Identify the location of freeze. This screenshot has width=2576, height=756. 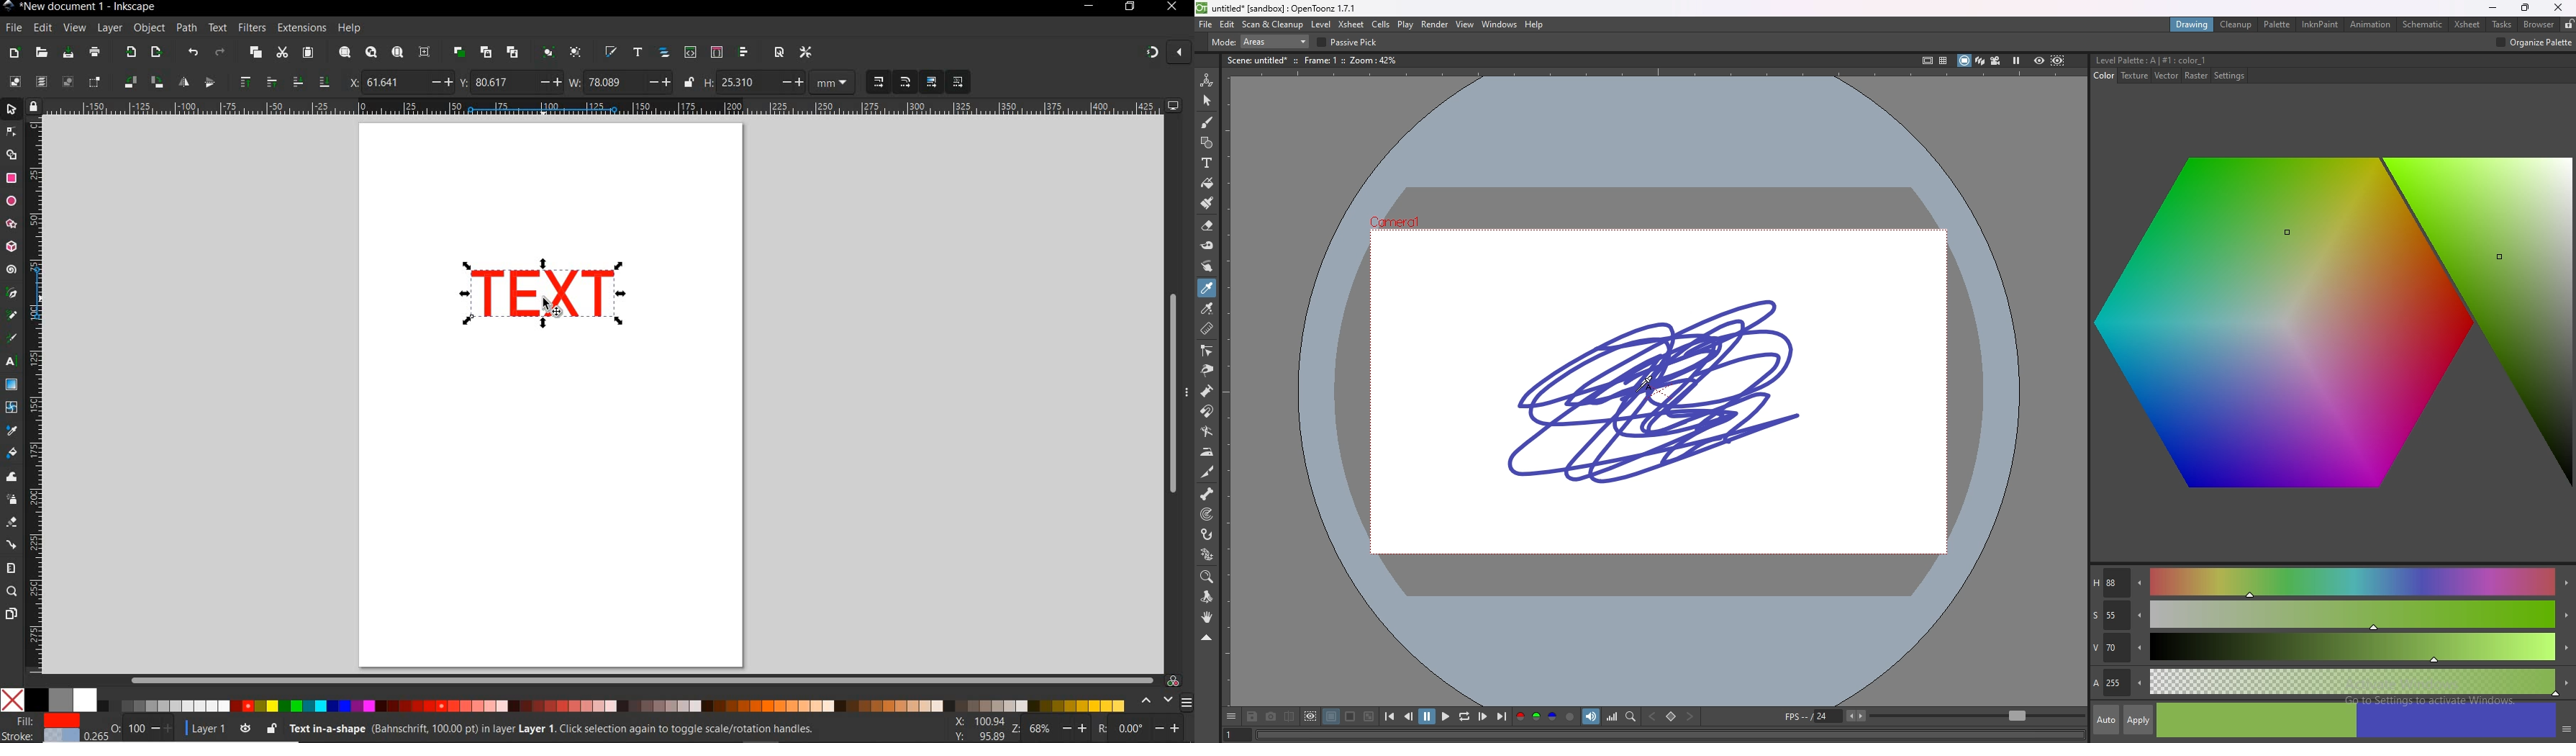
(2016, 60).